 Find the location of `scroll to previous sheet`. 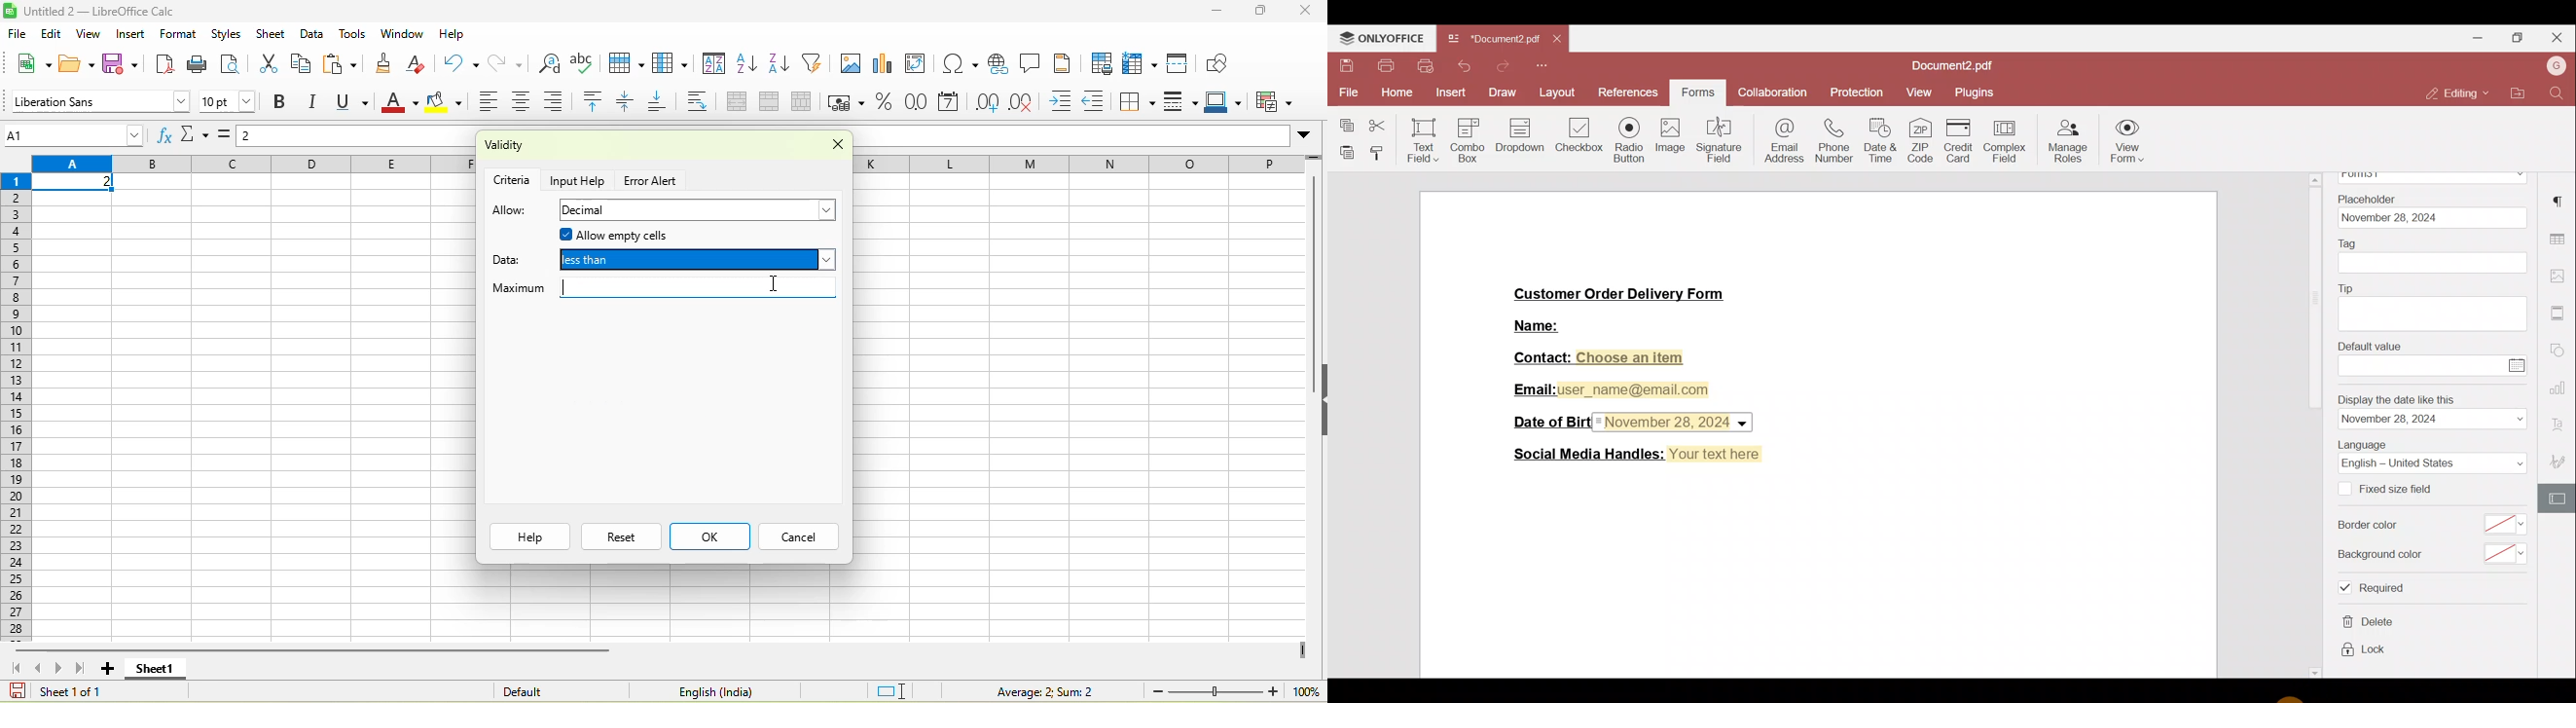

scroll to previous sheet is located at coordinates (40, 668).